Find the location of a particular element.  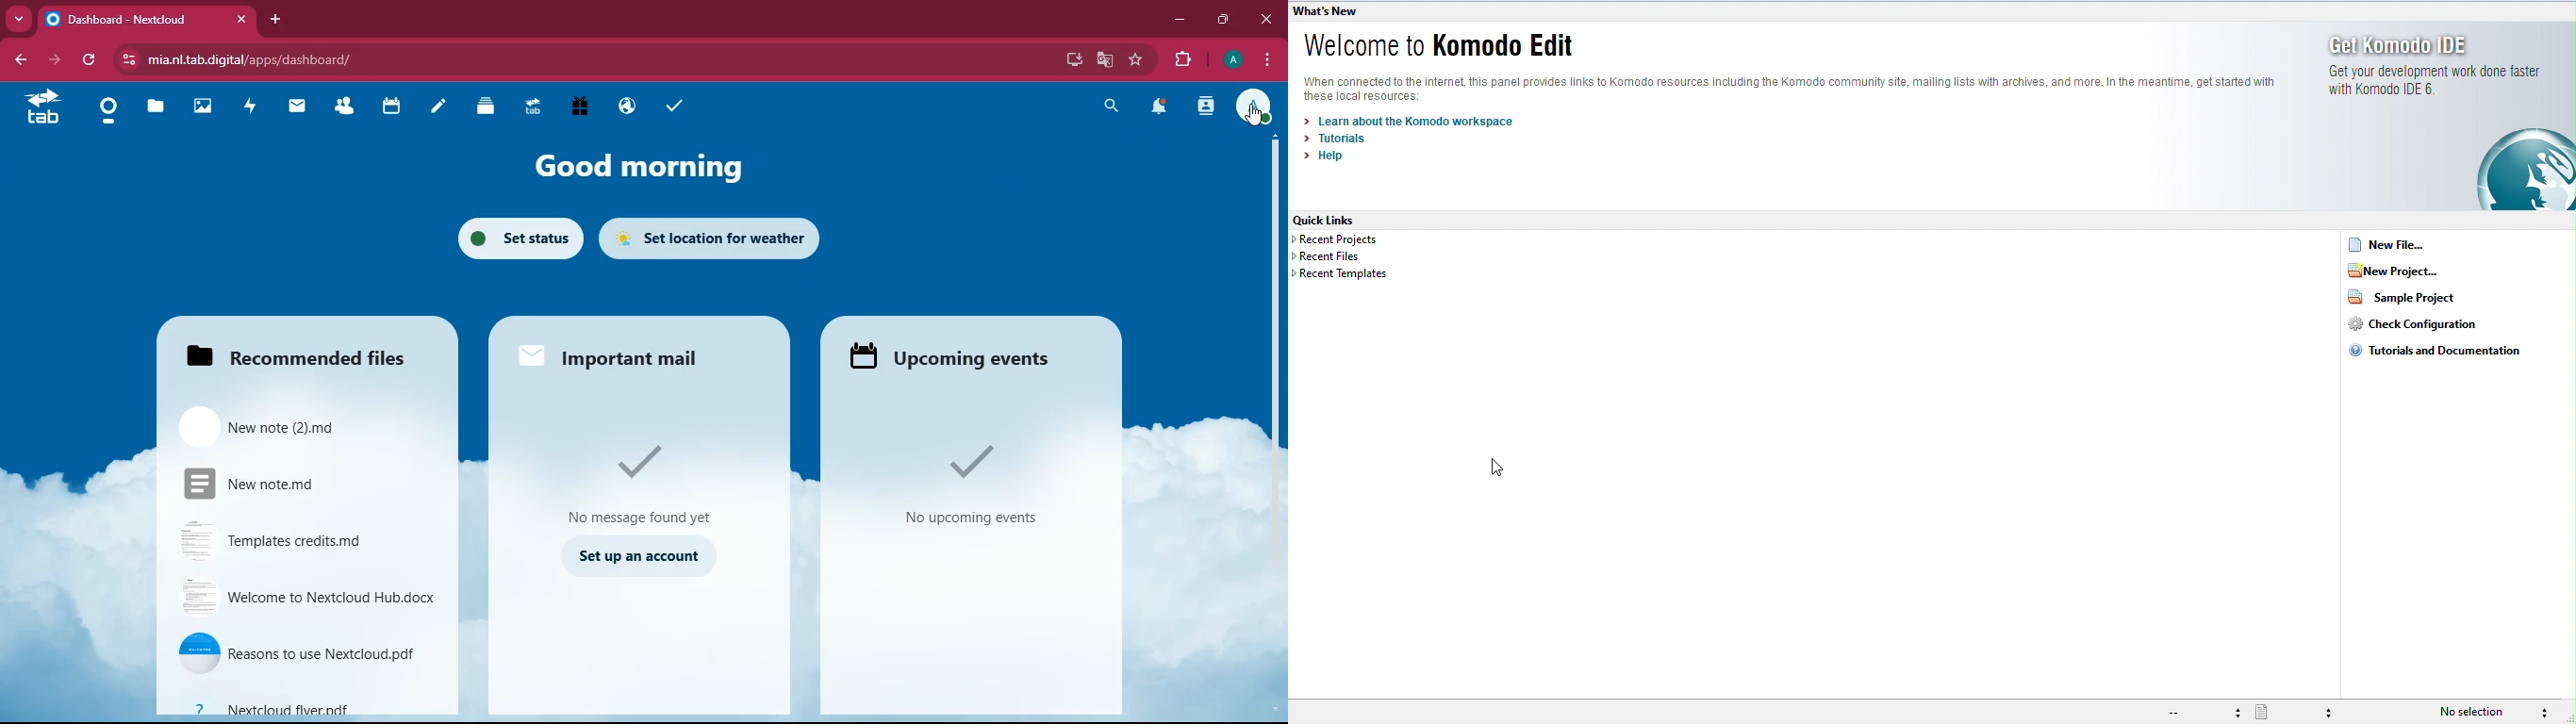

set up is located at coordinates (641, 556).